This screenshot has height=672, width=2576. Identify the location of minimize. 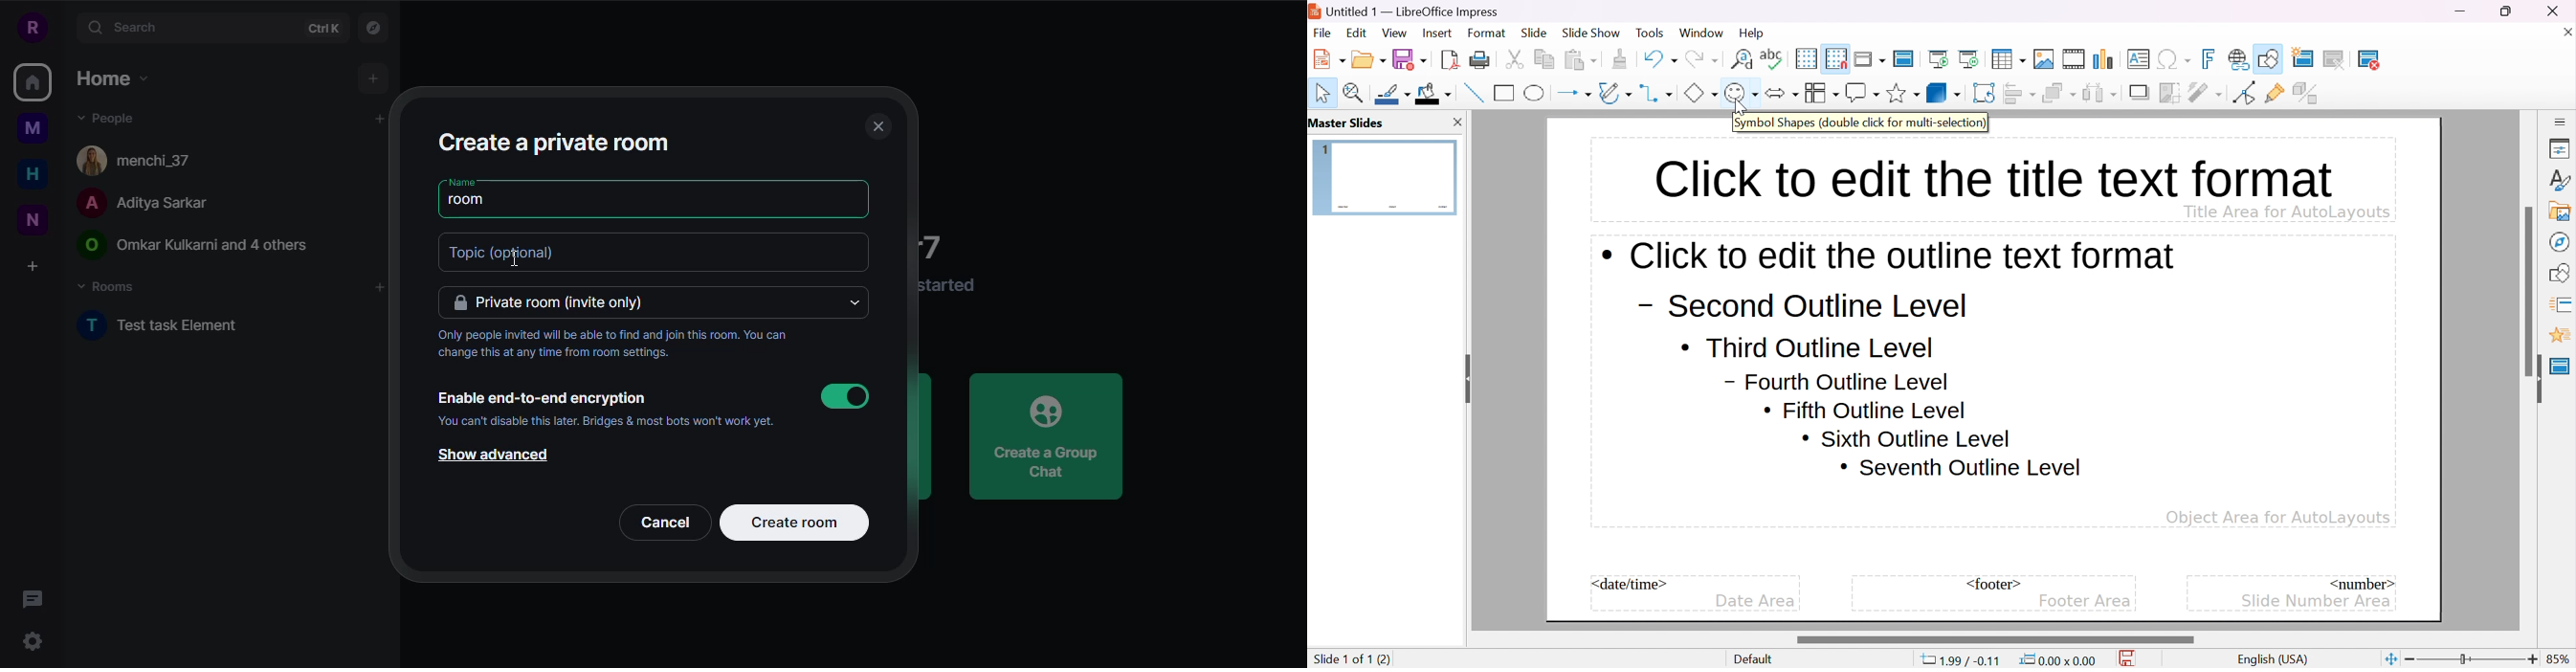
(2463, 11).